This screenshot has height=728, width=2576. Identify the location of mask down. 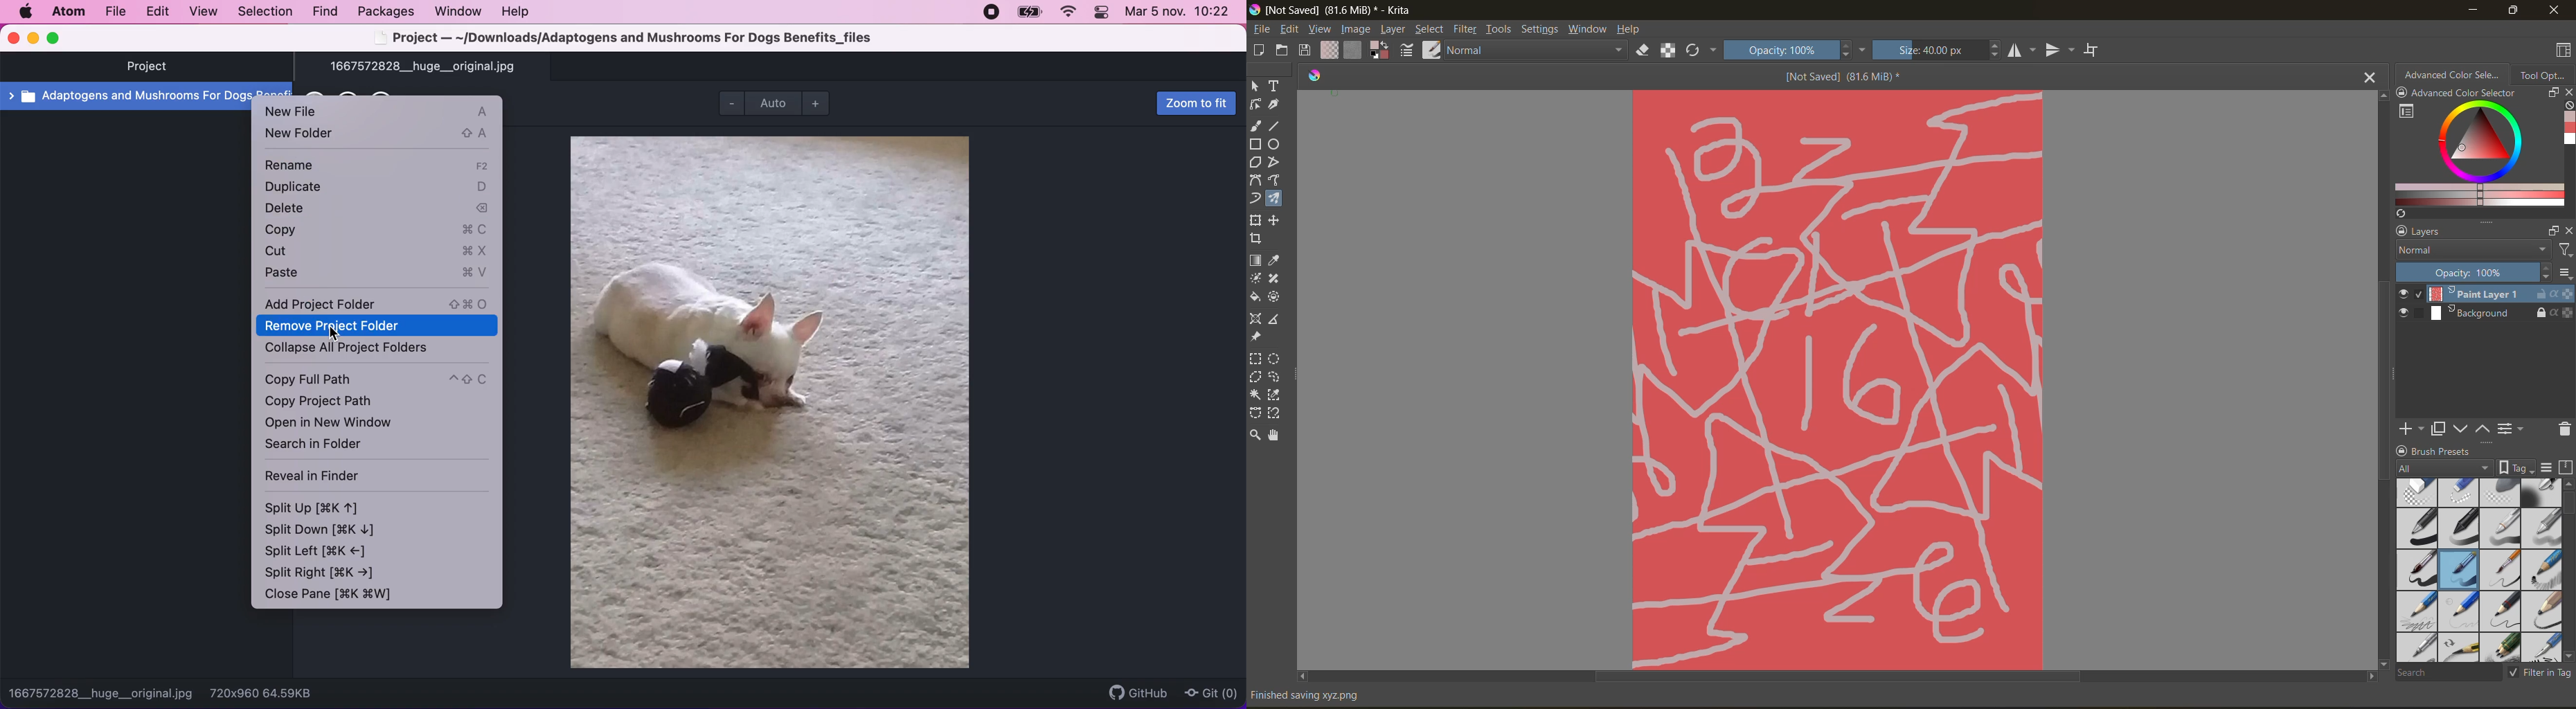
(2460, 429).